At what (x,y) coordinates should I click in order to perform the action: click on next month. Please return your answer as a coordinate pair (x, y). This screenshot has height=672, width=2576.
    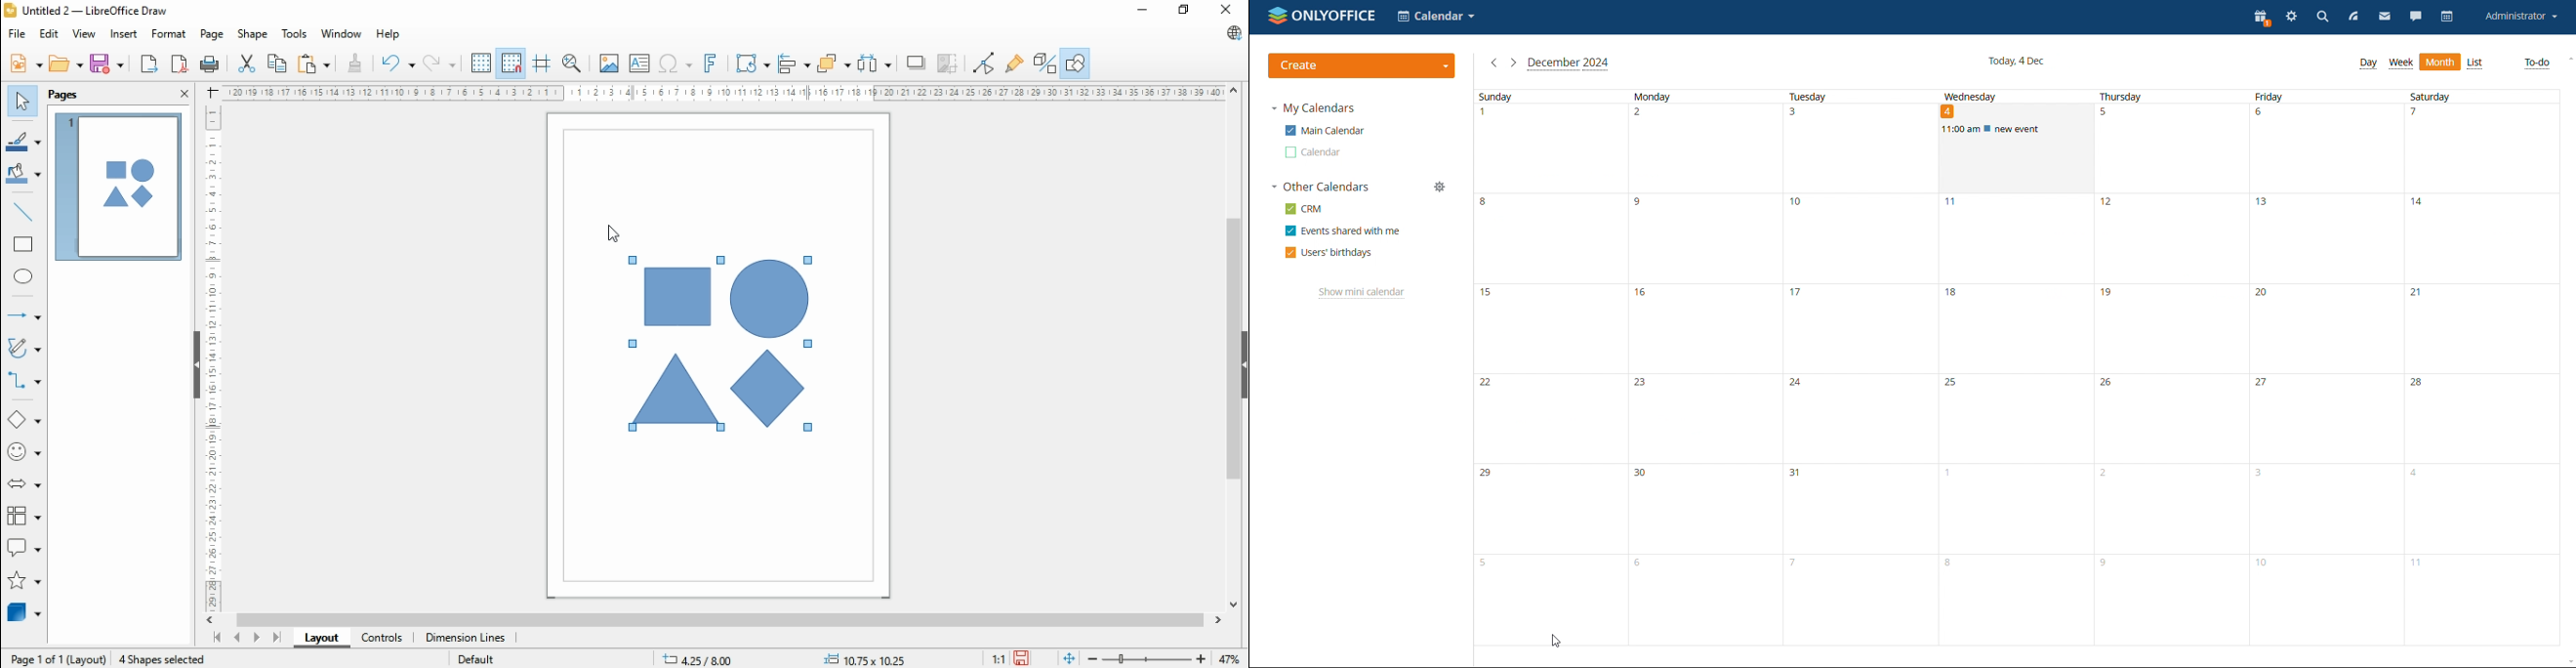
    Looking at the image, I should click on (1513, 63).